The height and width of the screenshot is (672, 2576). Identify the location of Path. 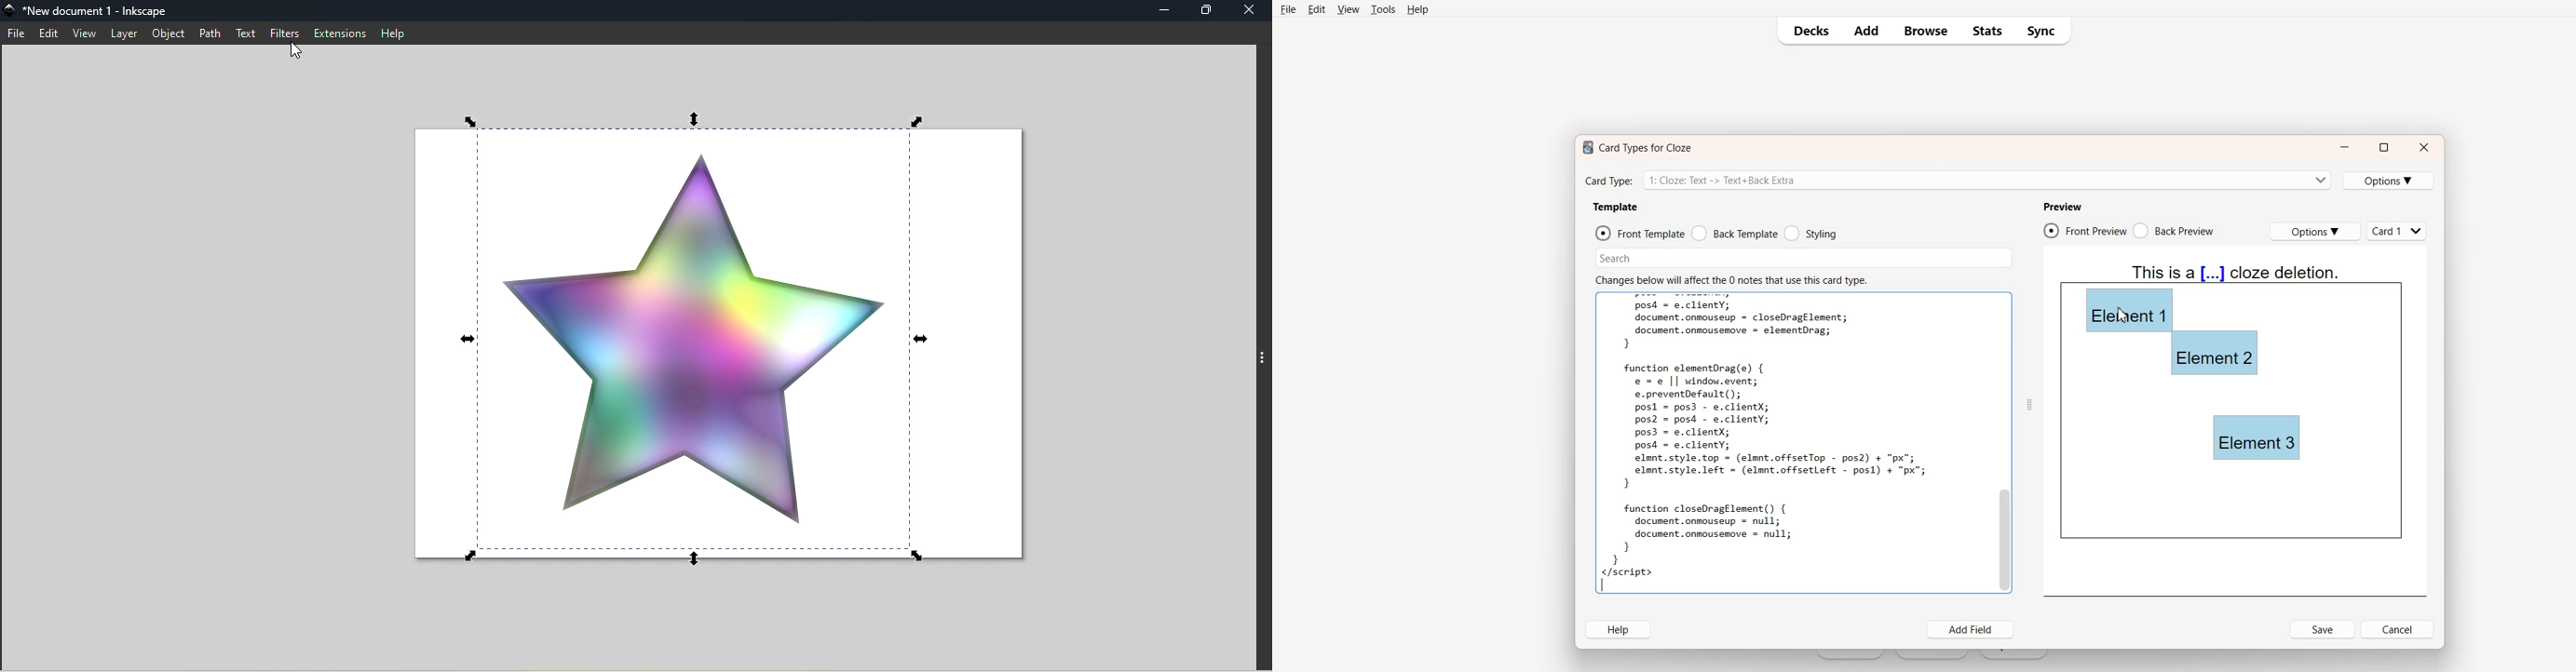
(210, 34).